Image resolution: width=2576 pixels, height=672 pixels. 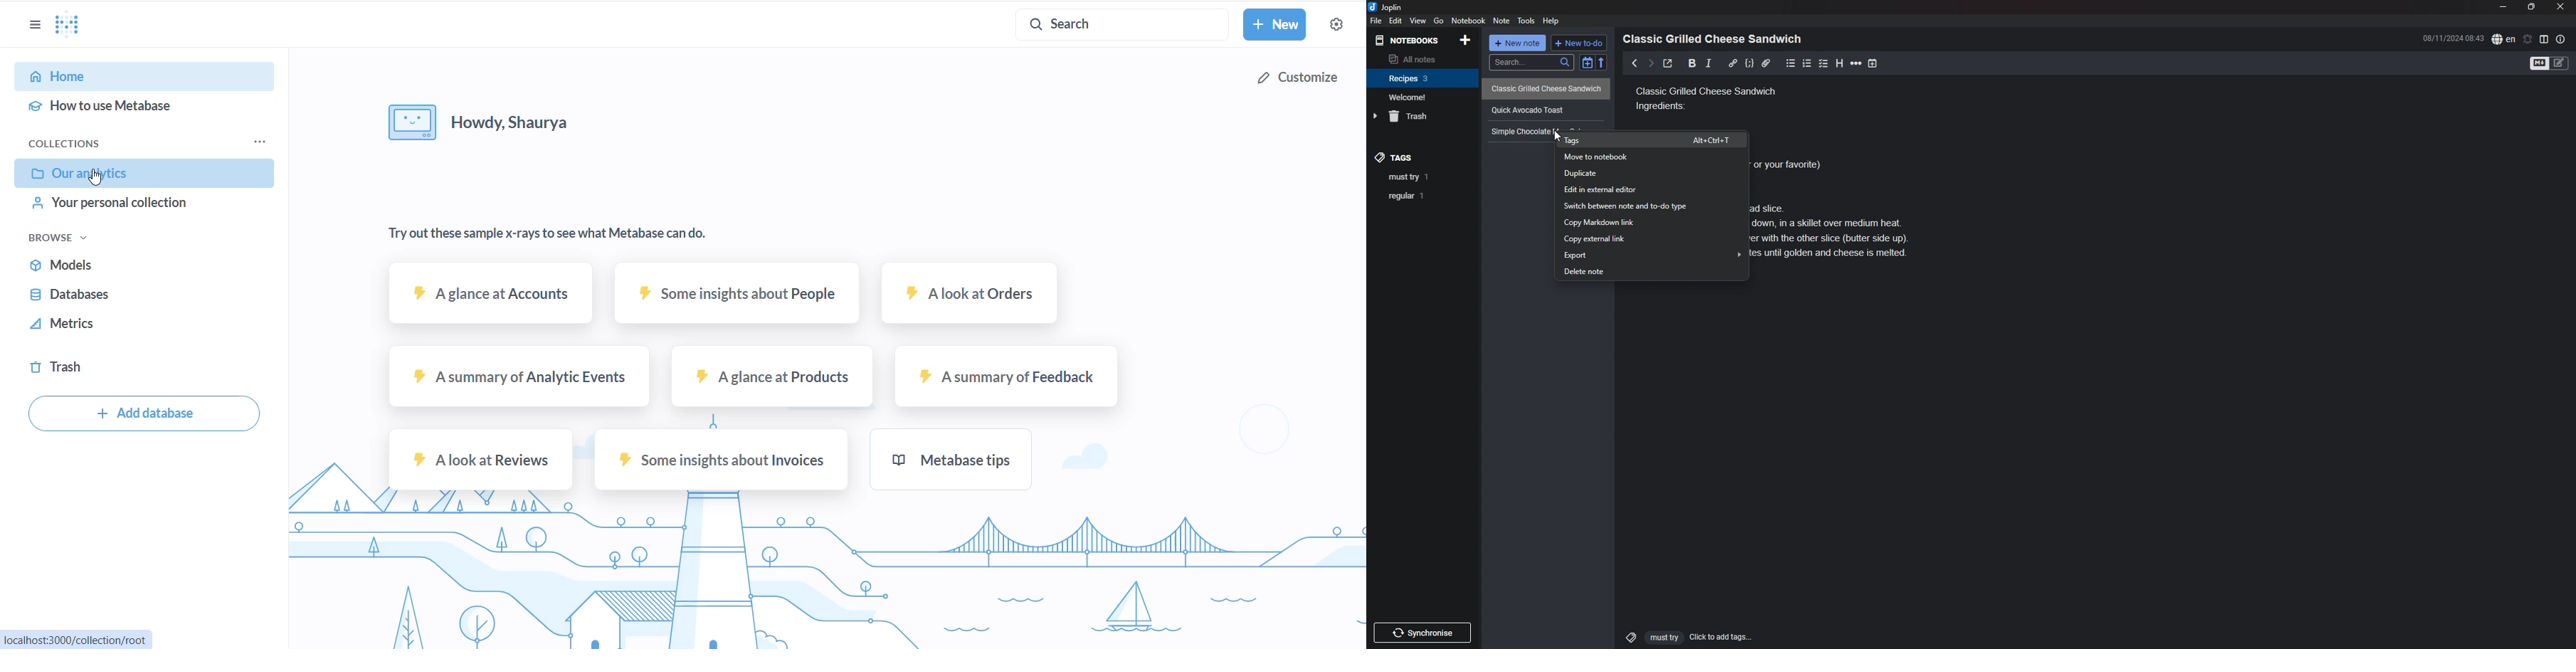 I want to click on Delete note, so click(x=1649, y=272).